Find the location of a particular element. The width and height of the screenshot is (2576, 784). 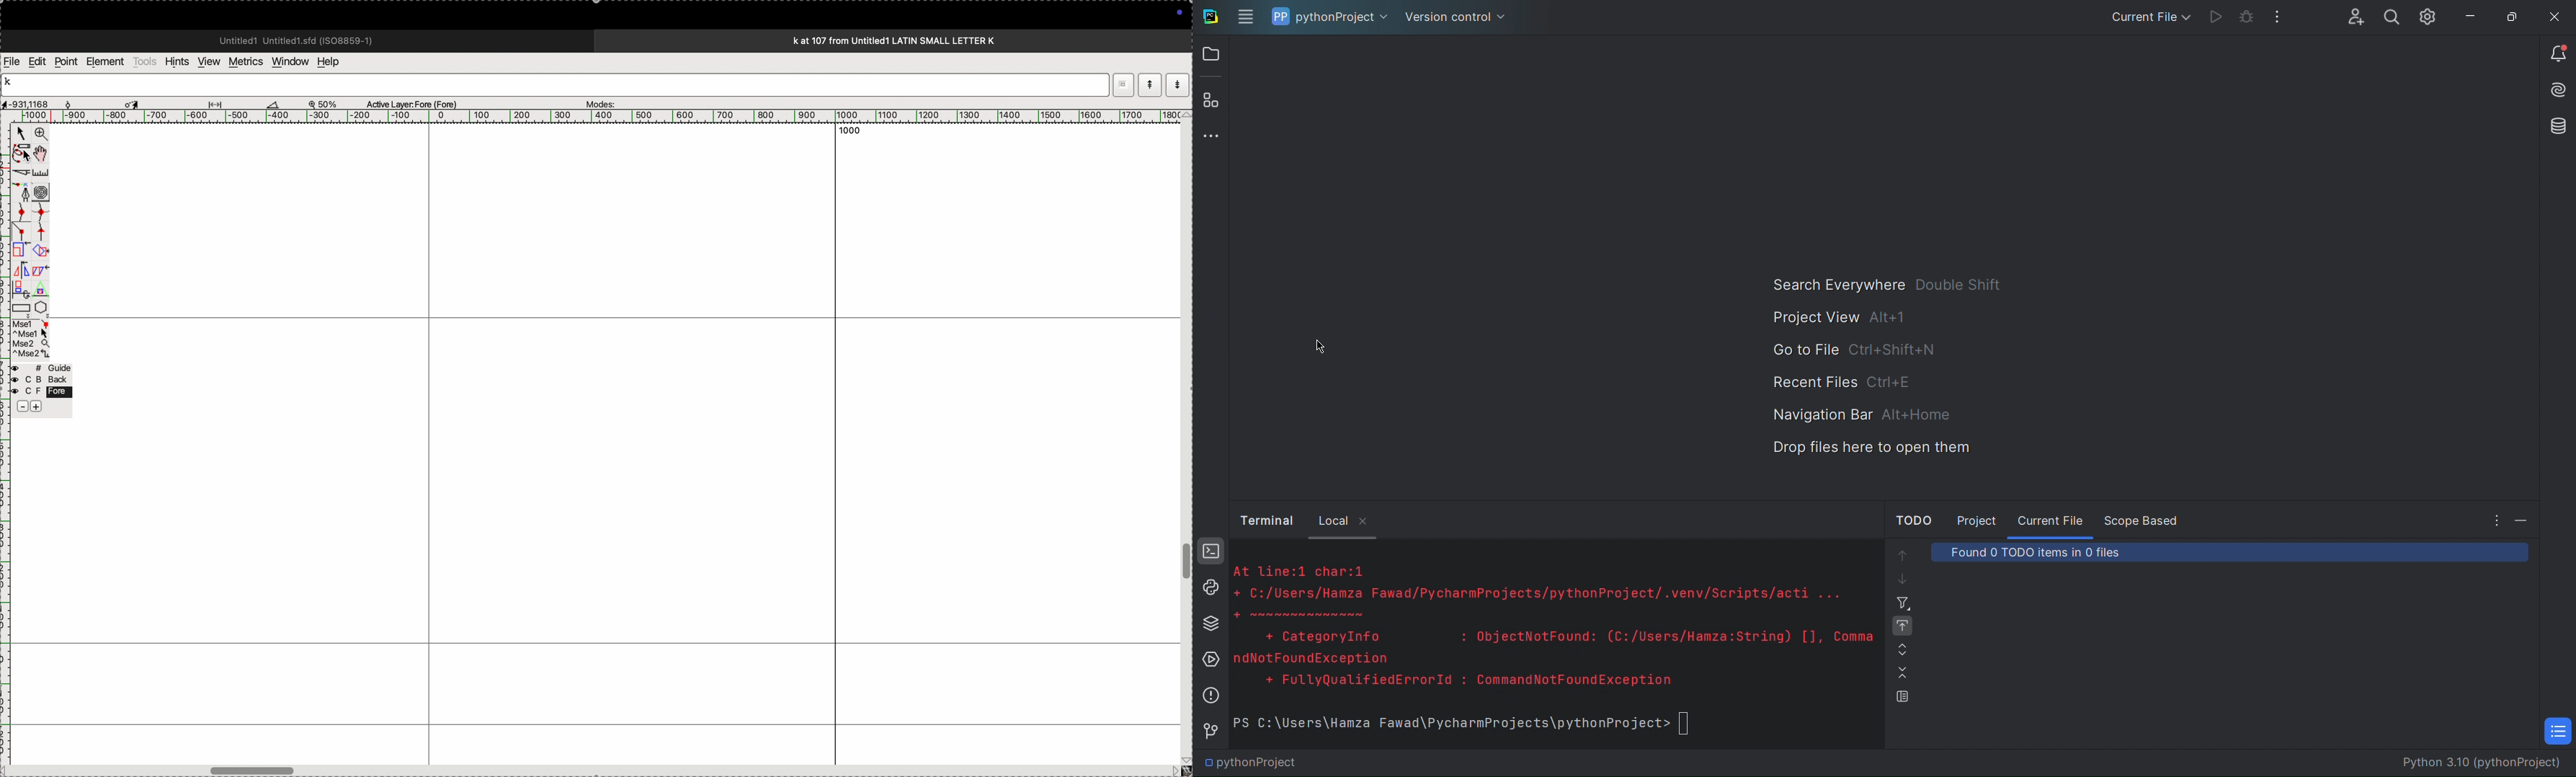

zoom is located at coordinates (39, 135).